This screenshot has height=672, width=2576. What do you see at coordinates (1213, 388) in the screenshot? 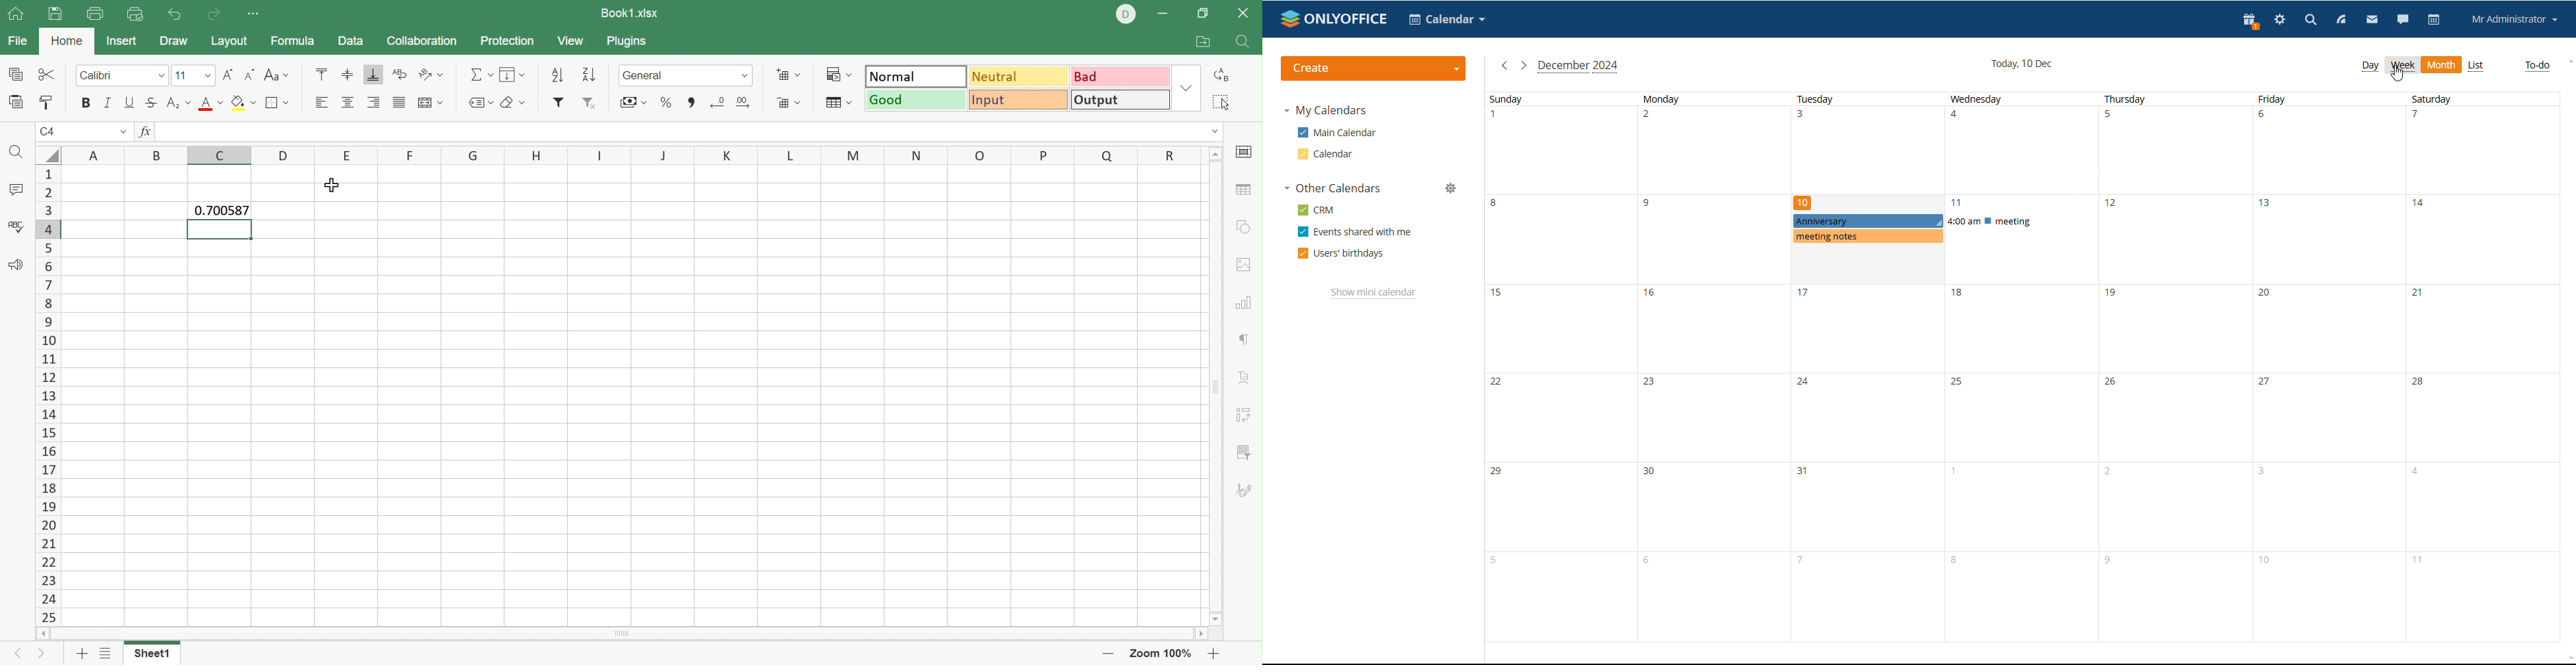
I see `Scroll bar` at bounding box center [1213, 388].